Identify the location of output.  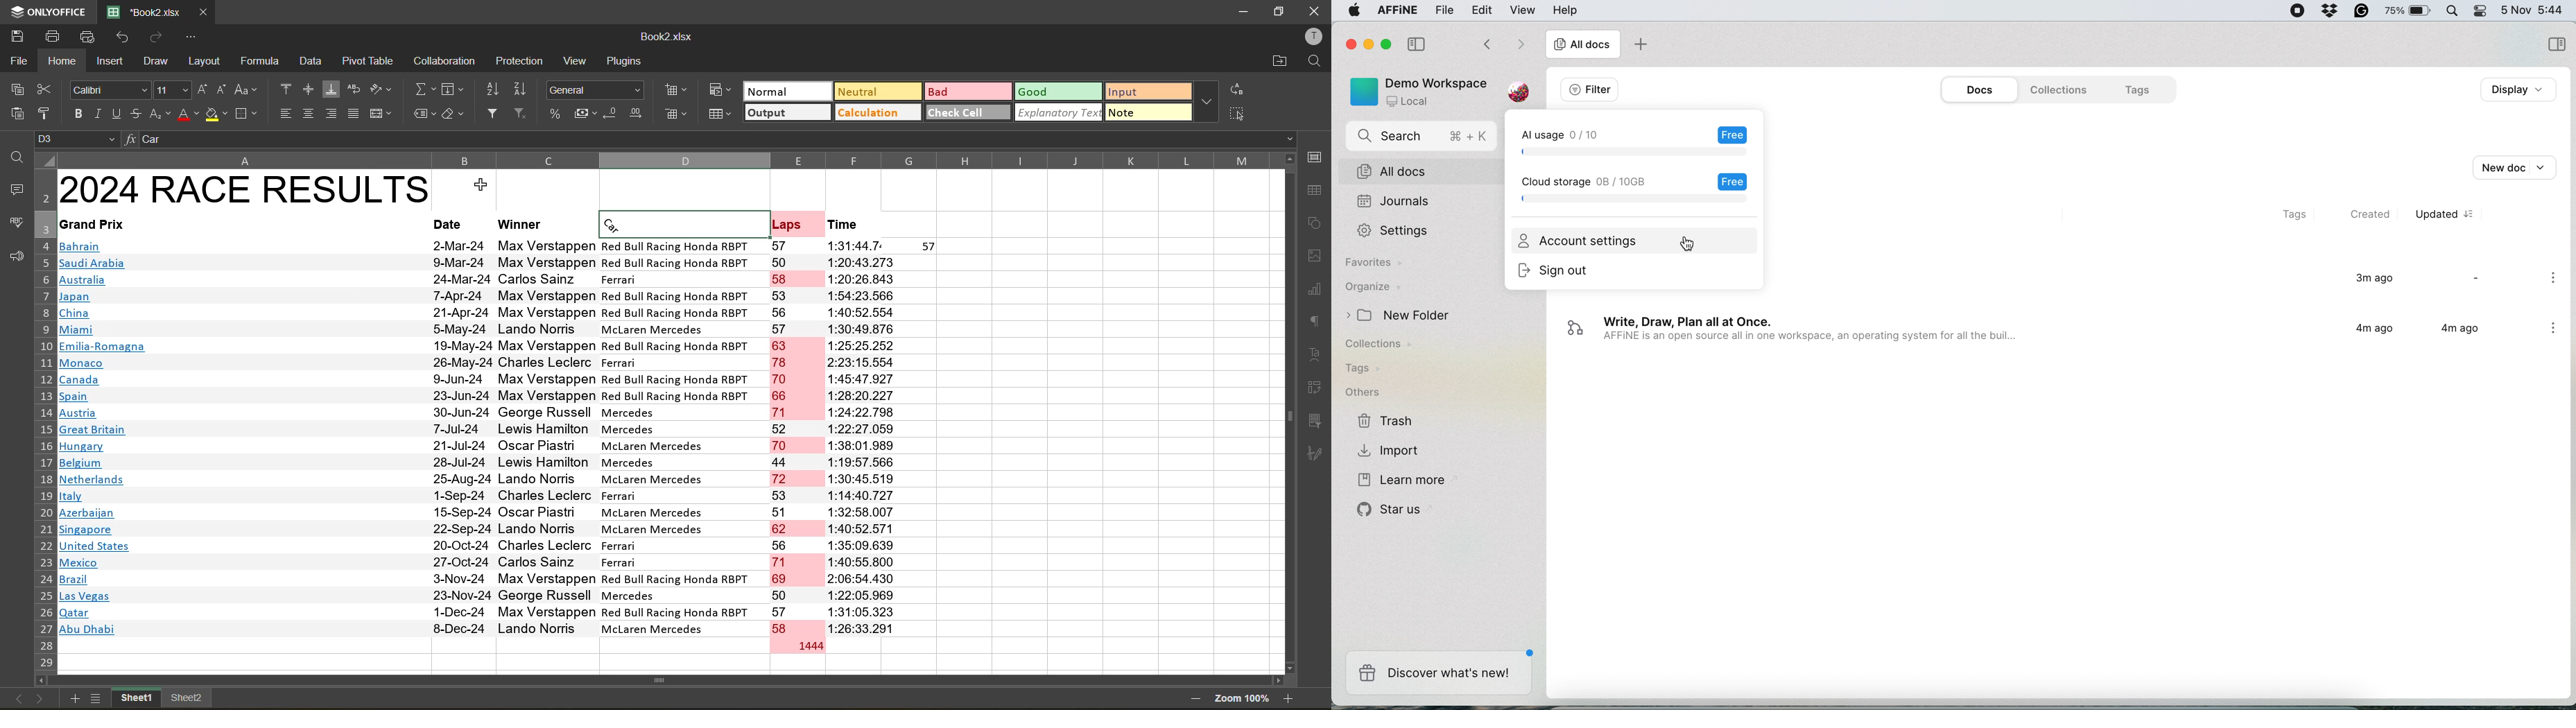
(785, 112).